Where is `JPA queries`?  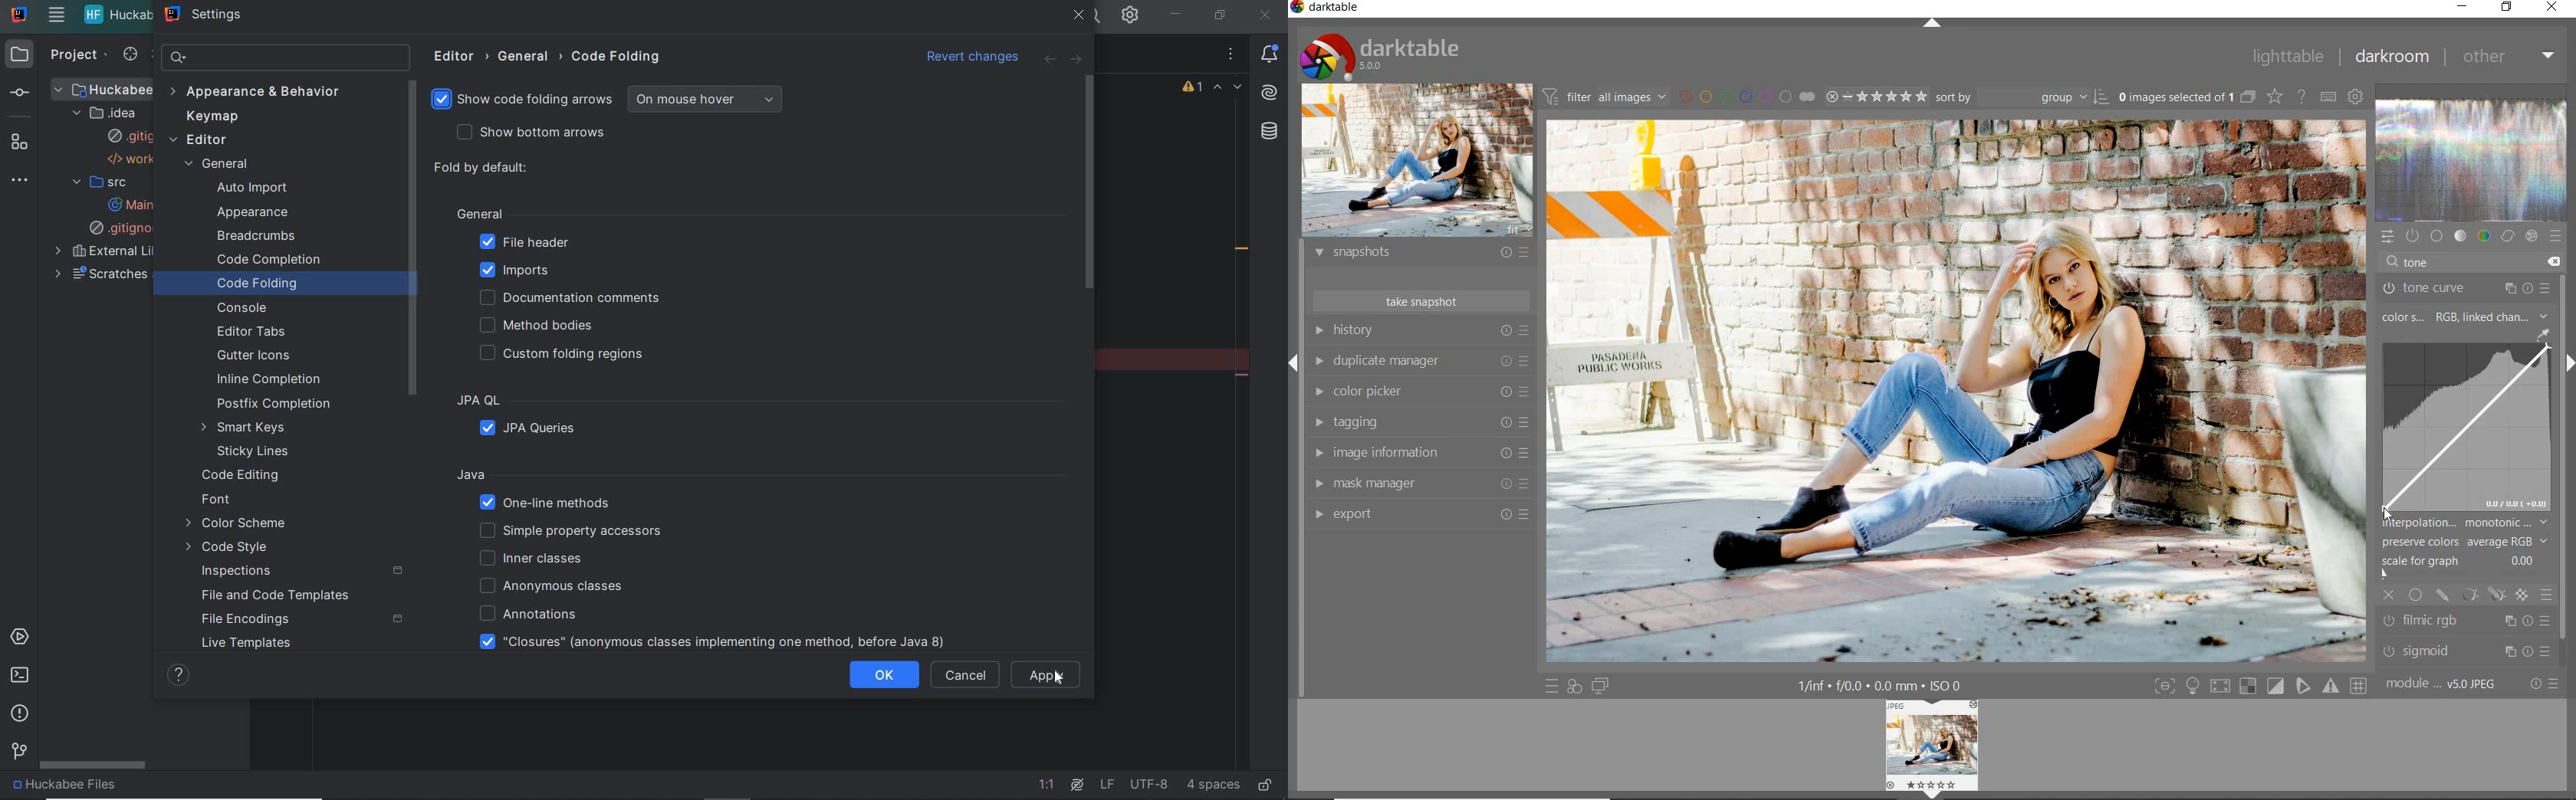
JPA queries is located at coordinates (536, 430).